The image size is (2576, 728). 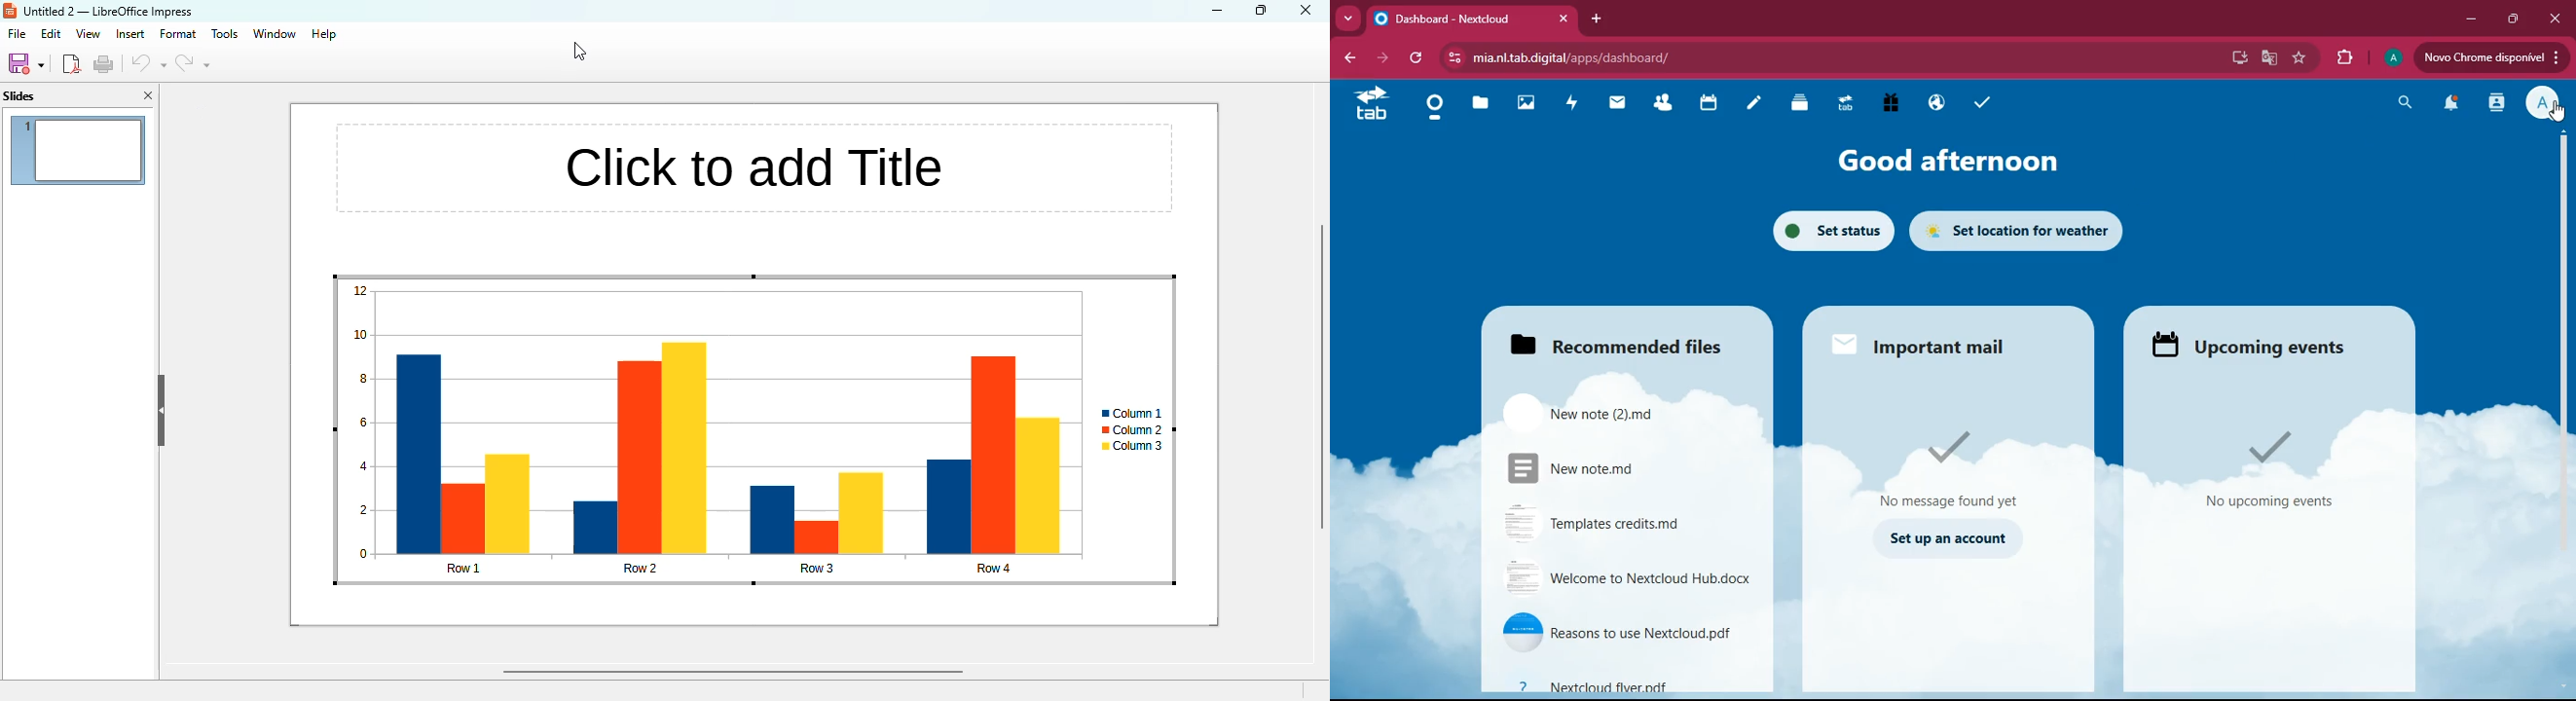 What do you see at coordinates (1658, 103) in the screenshot?
I see `friends` at bounding box center [1658, 103].